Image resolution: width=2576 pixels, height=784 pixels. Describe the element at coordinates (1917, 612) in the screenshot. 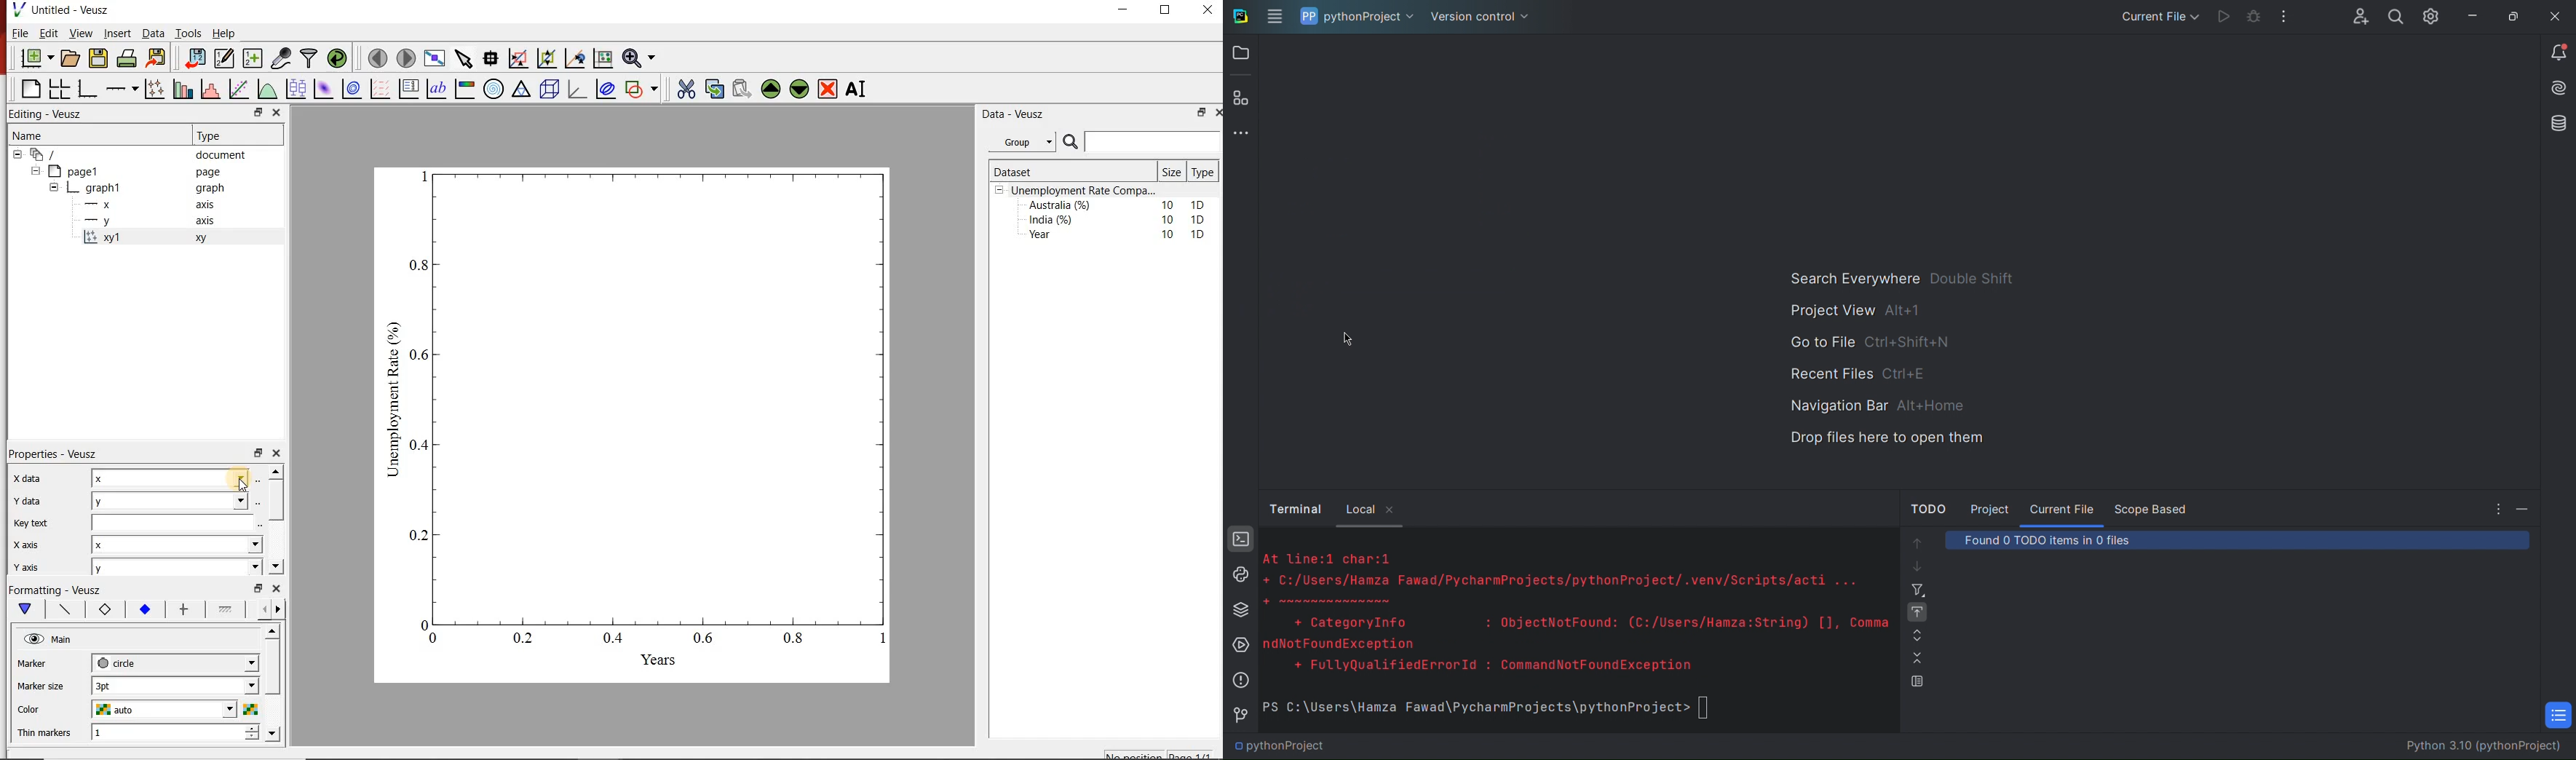

I see `One Click` at that location.